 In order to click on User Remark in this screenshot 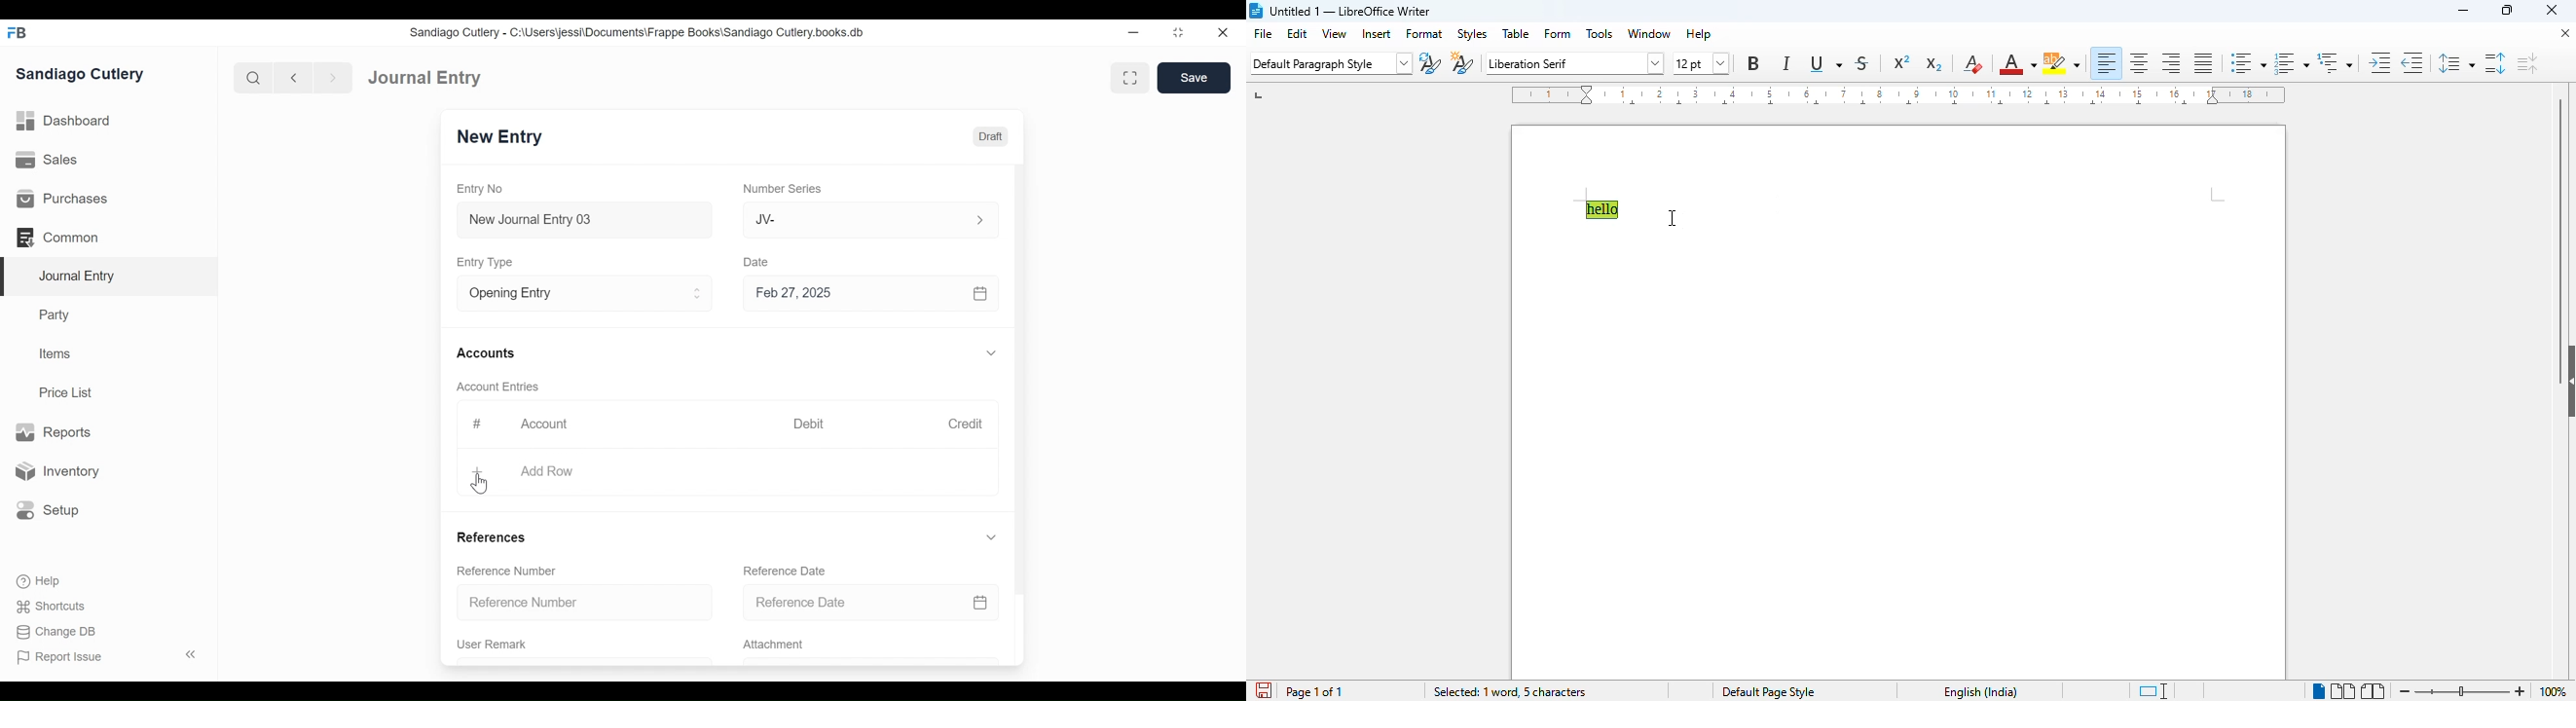, I will do `click(500, 645)`.